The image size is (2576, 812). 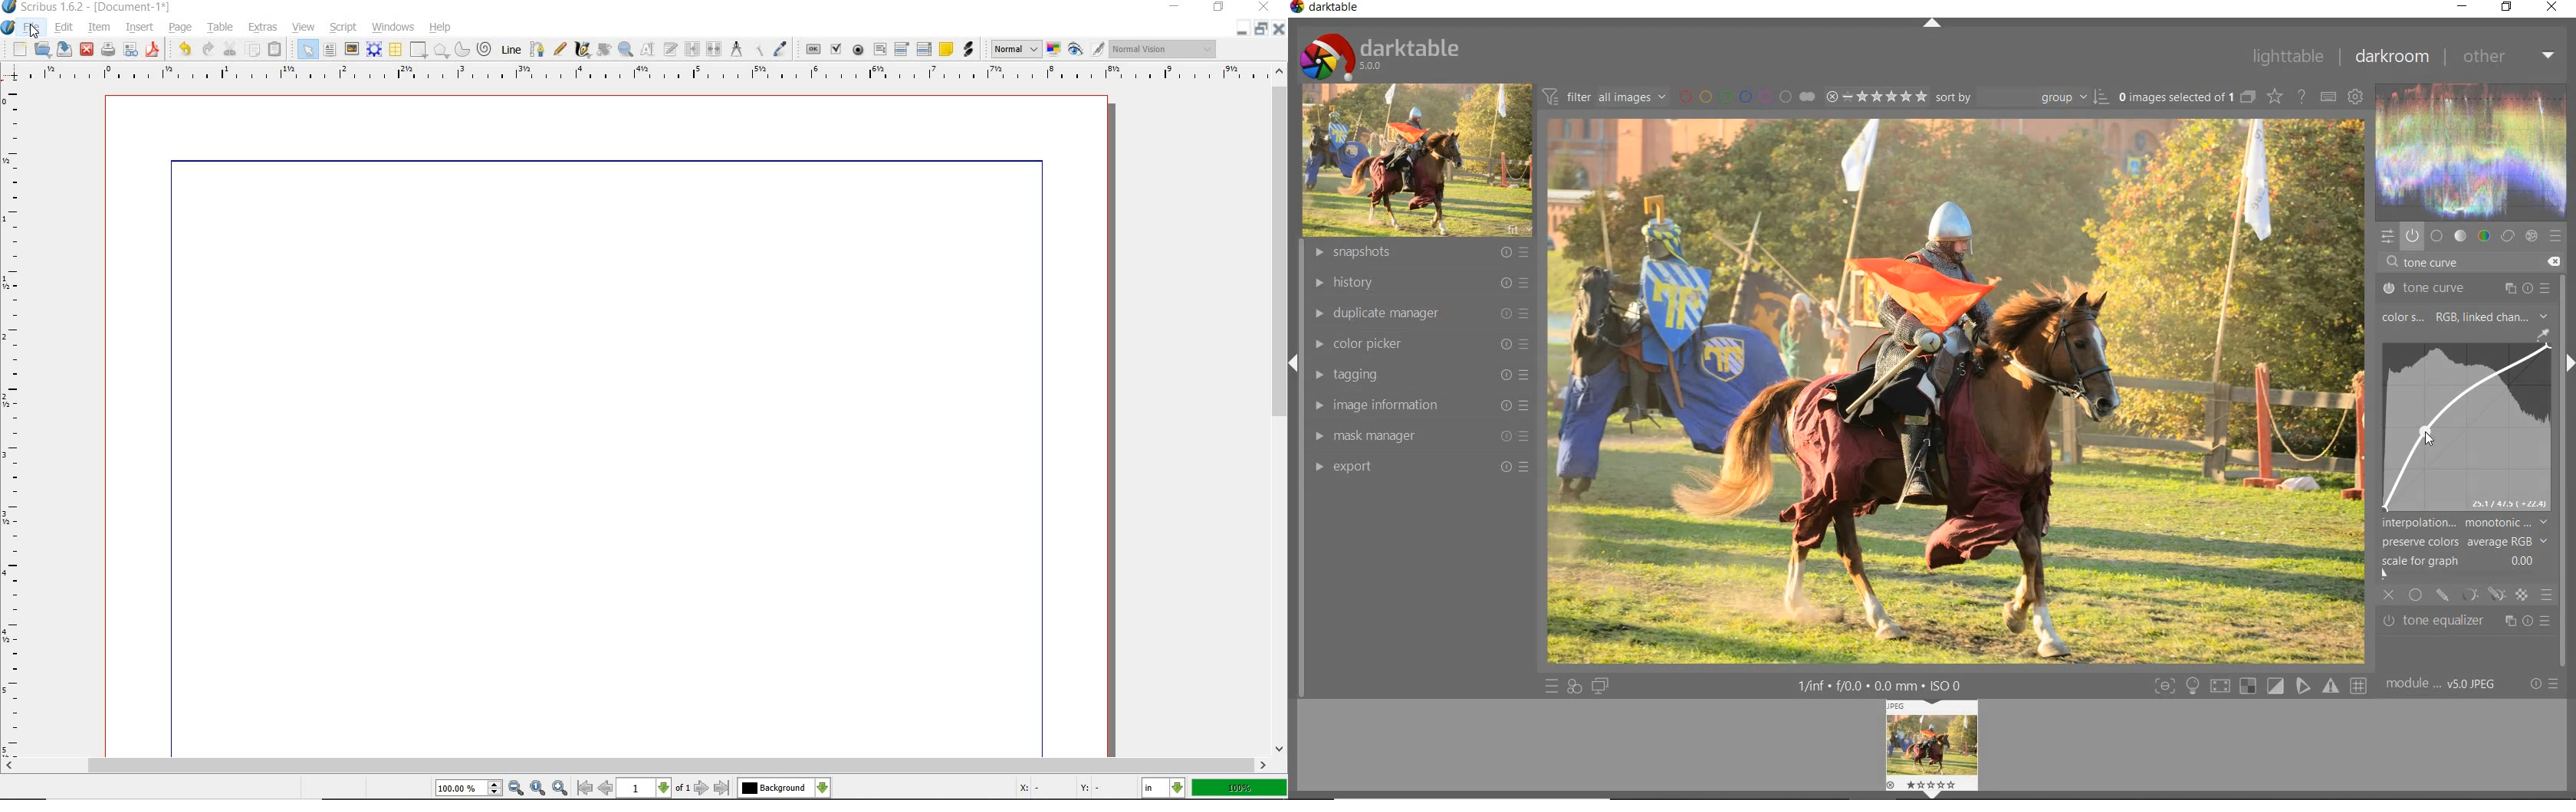 I want to click on show only active modules, so click(x=2412, y=237).